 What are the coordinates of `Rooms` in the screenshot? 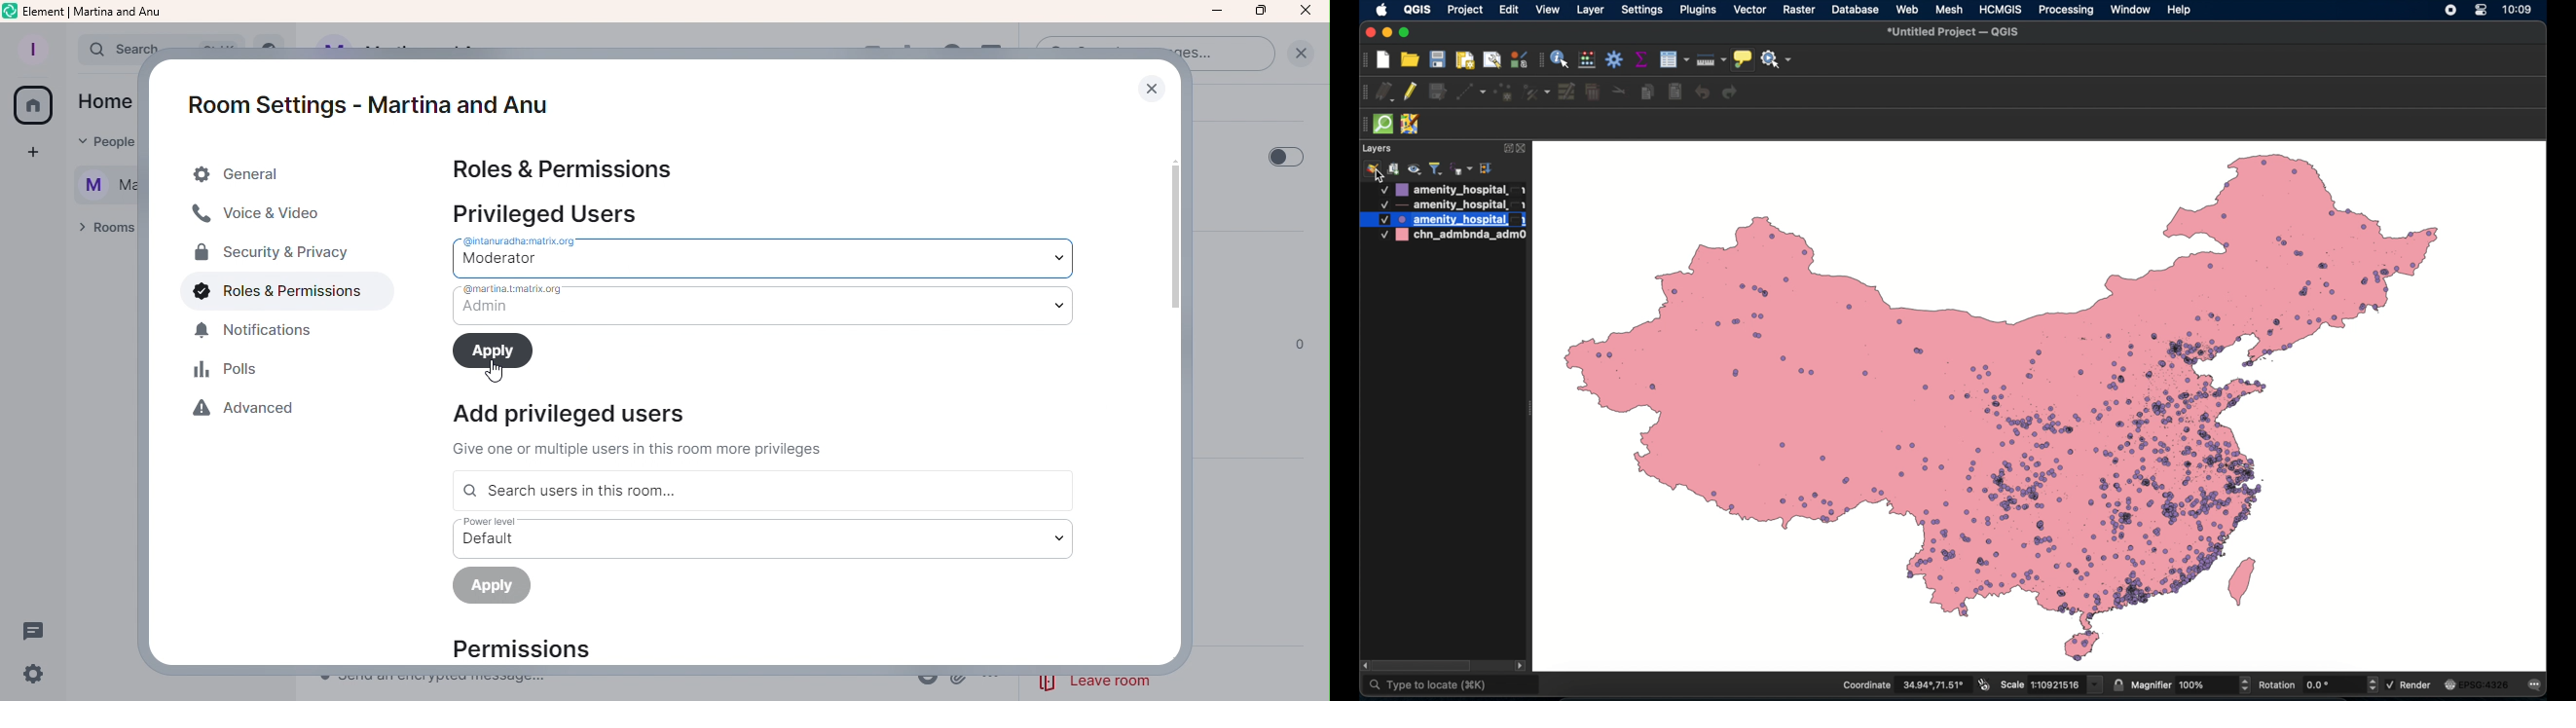 It's located at (101, 232).